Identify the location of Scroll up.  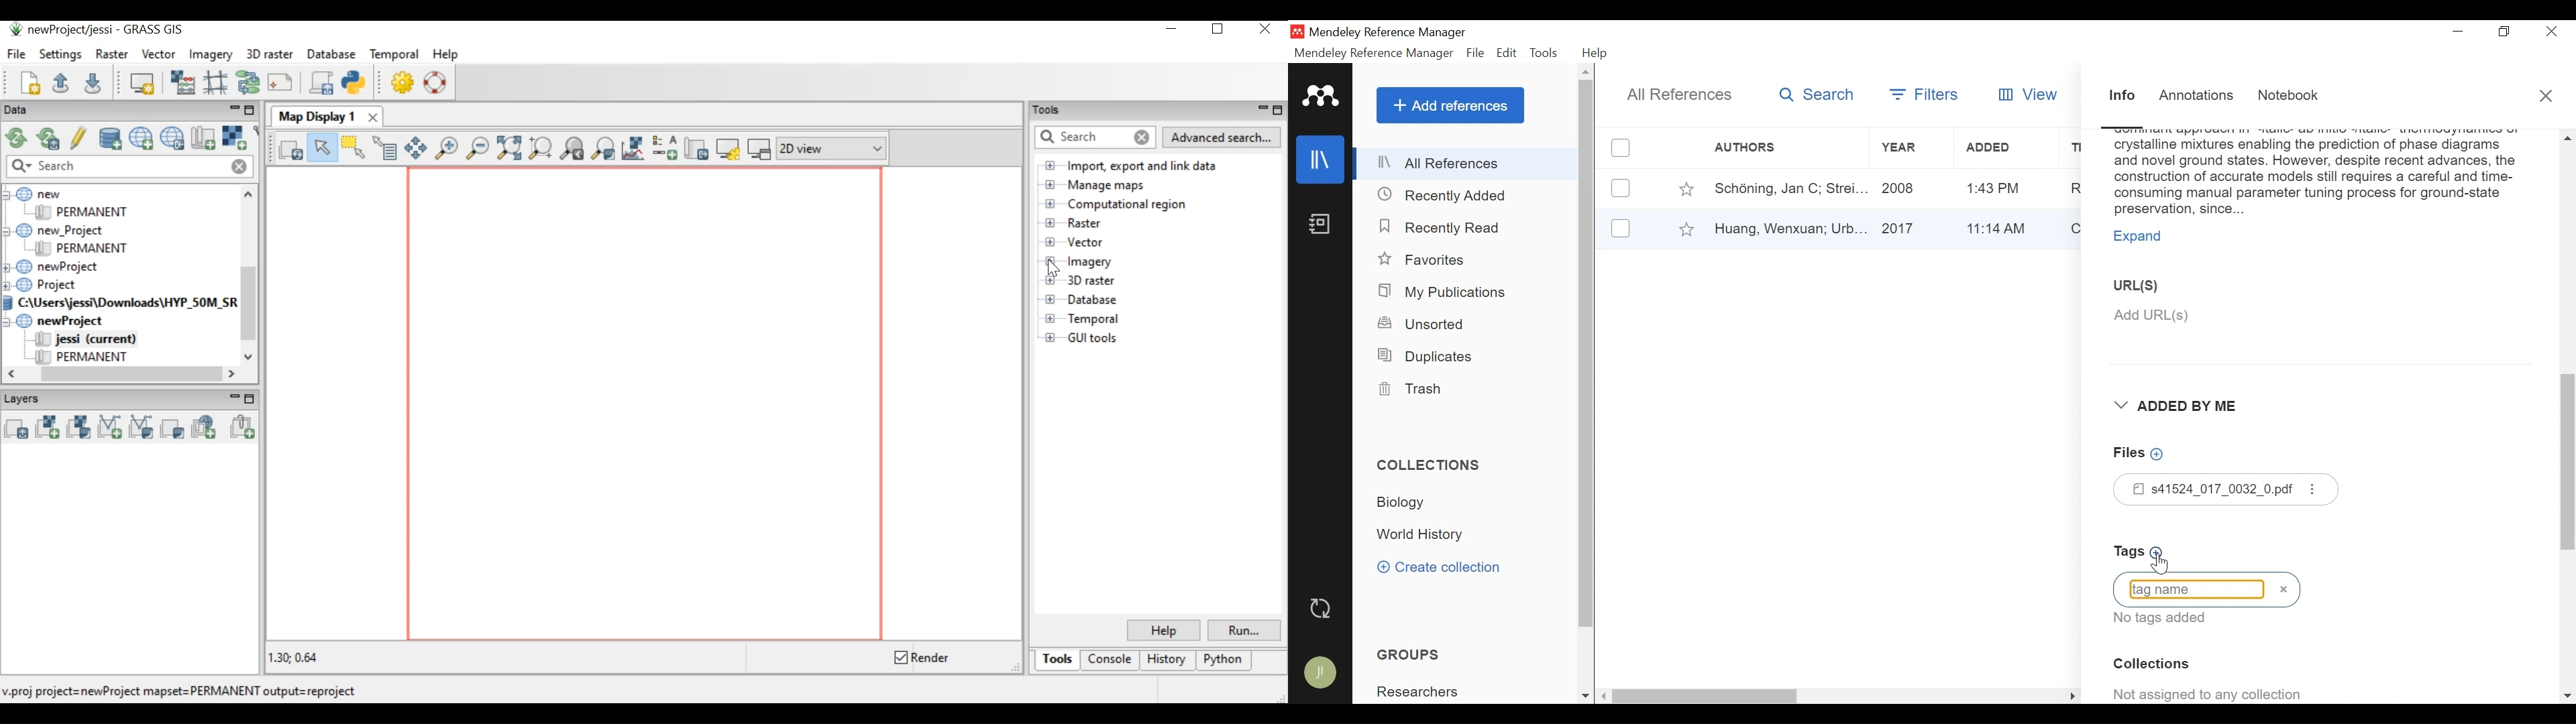
(1587, 71).